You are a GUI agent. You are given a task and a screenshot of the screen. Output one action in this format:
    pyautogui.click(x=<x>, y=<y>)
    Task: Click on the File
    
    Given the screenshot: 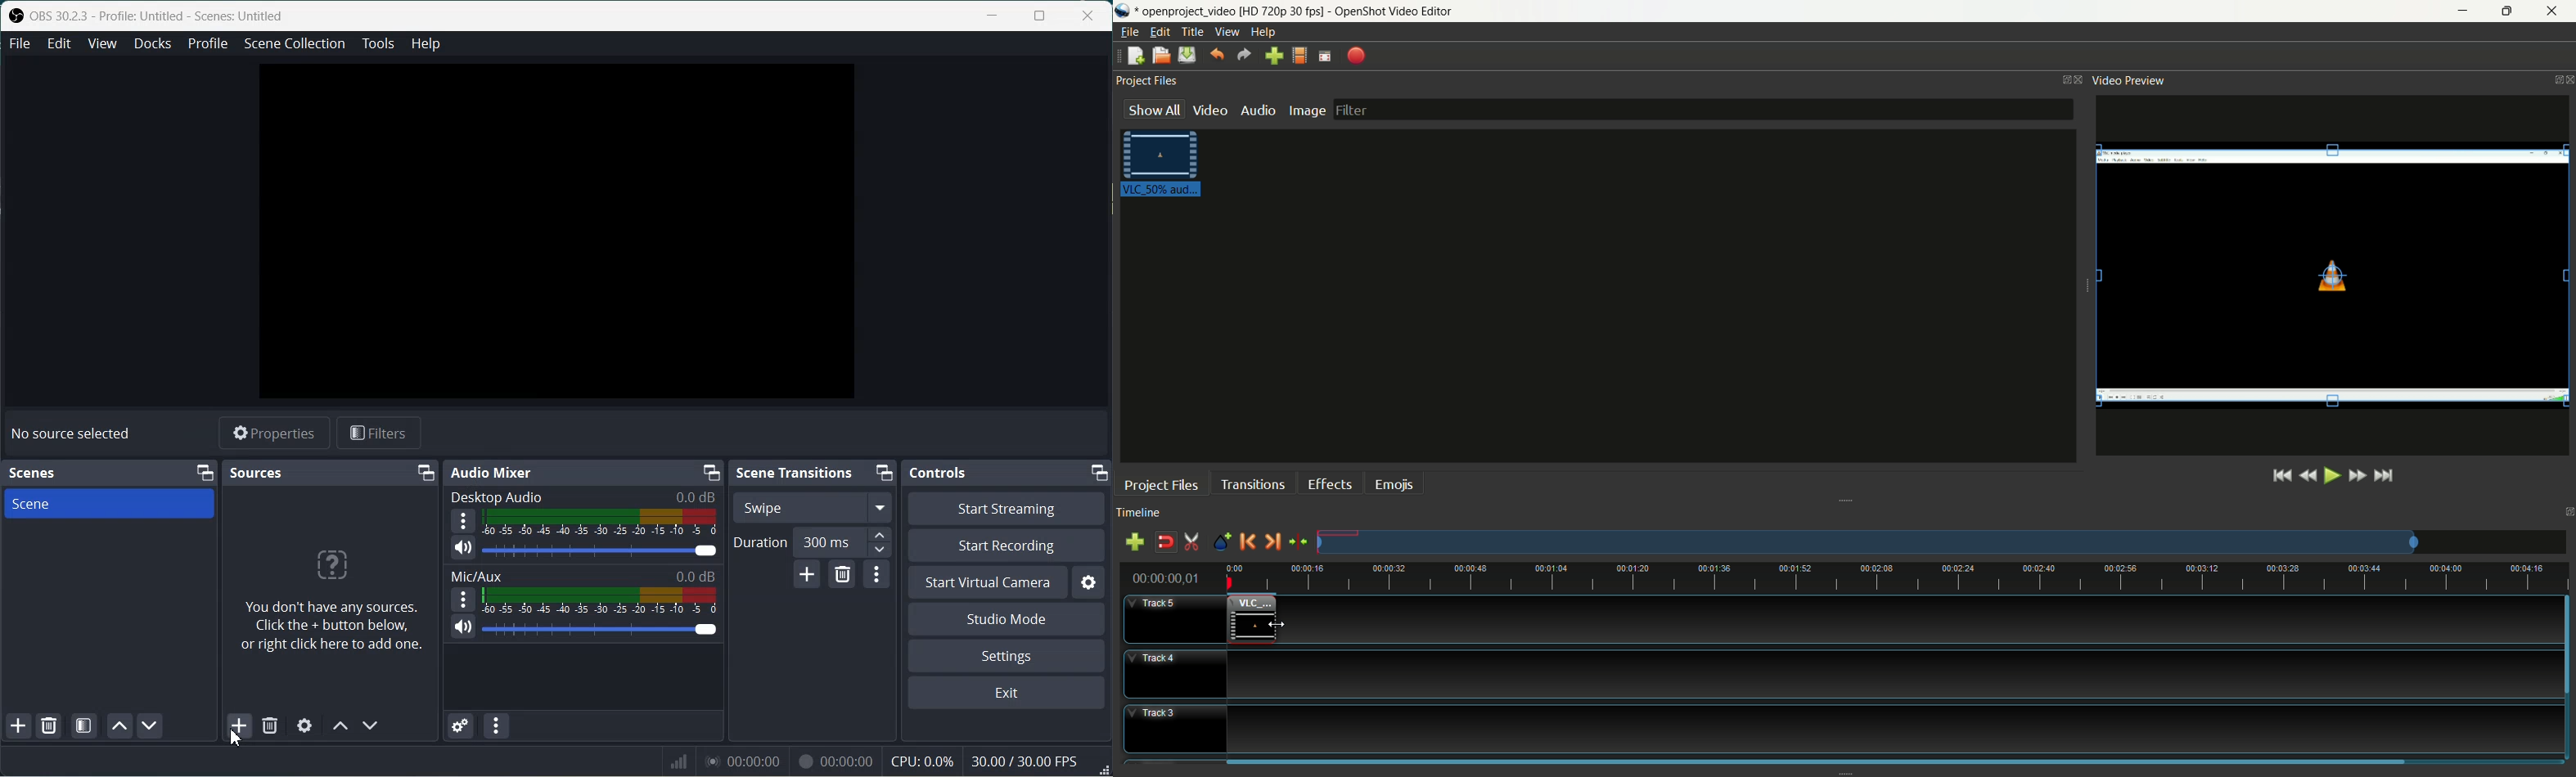 What is the action you would take?
    pyautogui.click(x=17, y=43)
    